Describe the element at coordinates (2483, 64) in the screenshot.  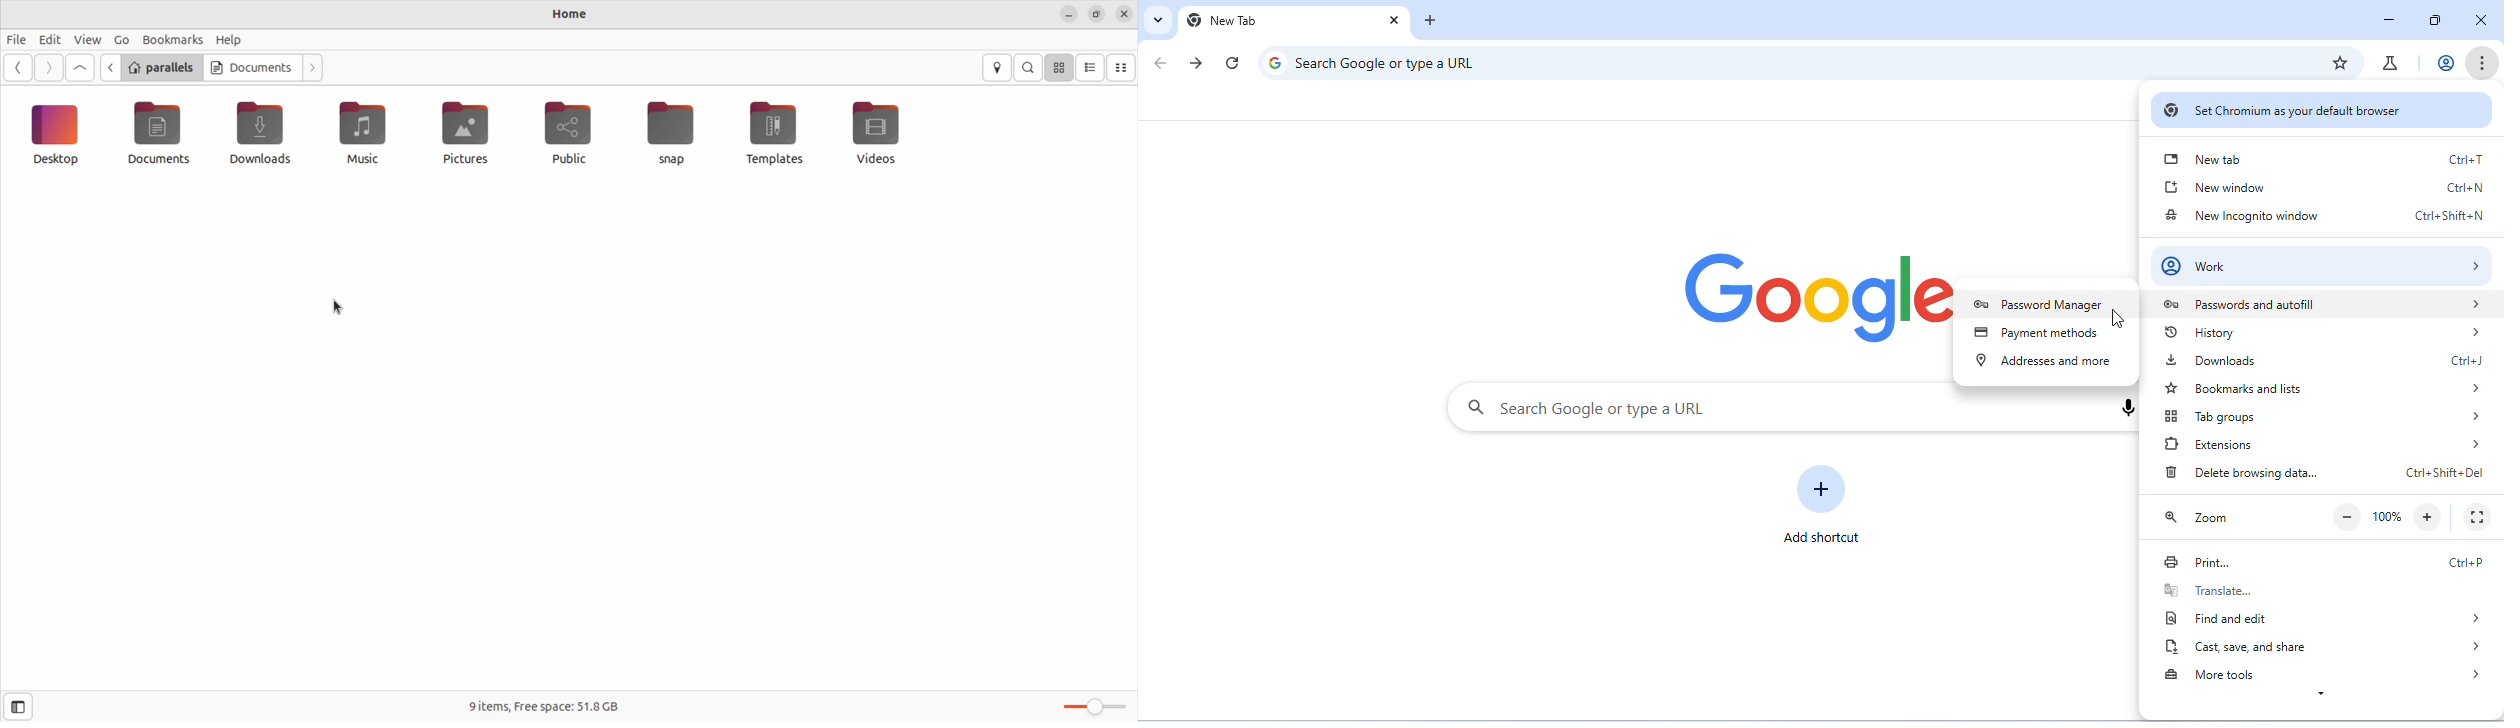
I see `customize and control chromium` at that location.